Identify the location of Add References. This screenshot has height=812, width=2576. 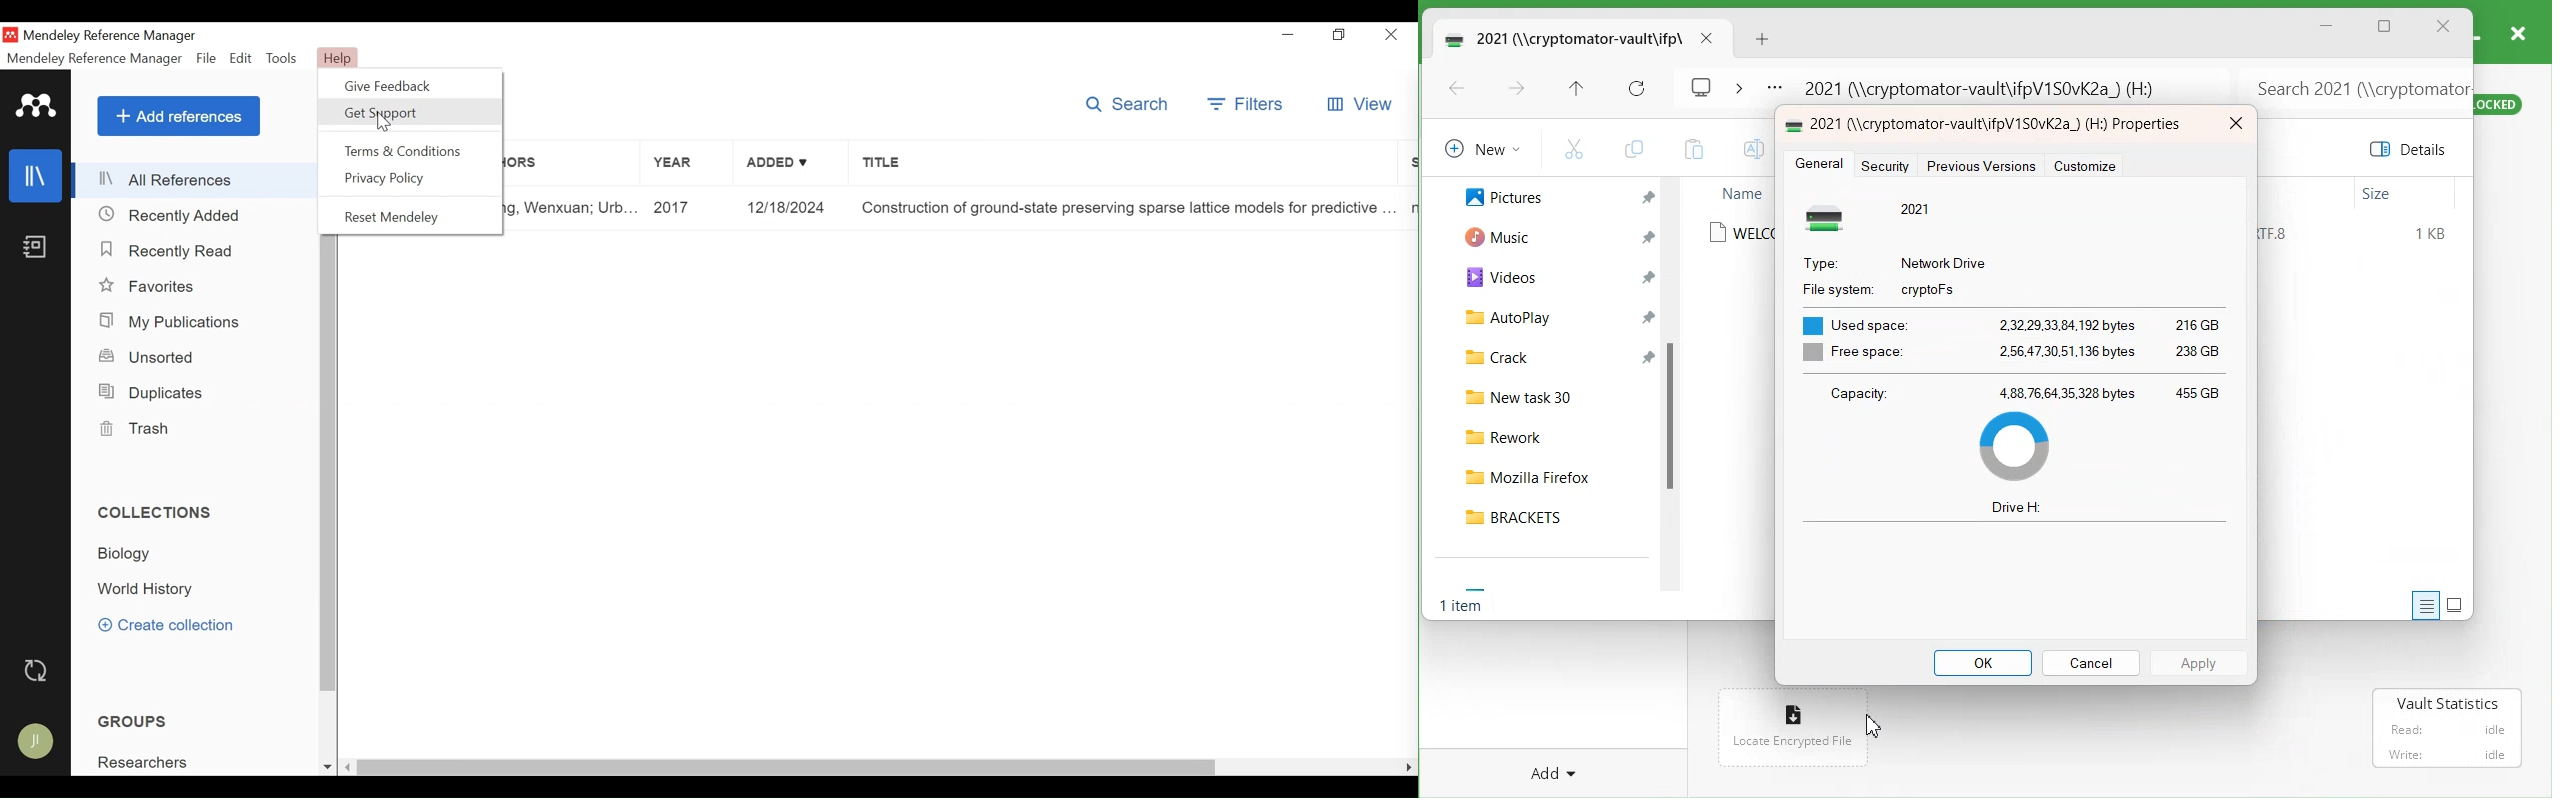
(179, 116).